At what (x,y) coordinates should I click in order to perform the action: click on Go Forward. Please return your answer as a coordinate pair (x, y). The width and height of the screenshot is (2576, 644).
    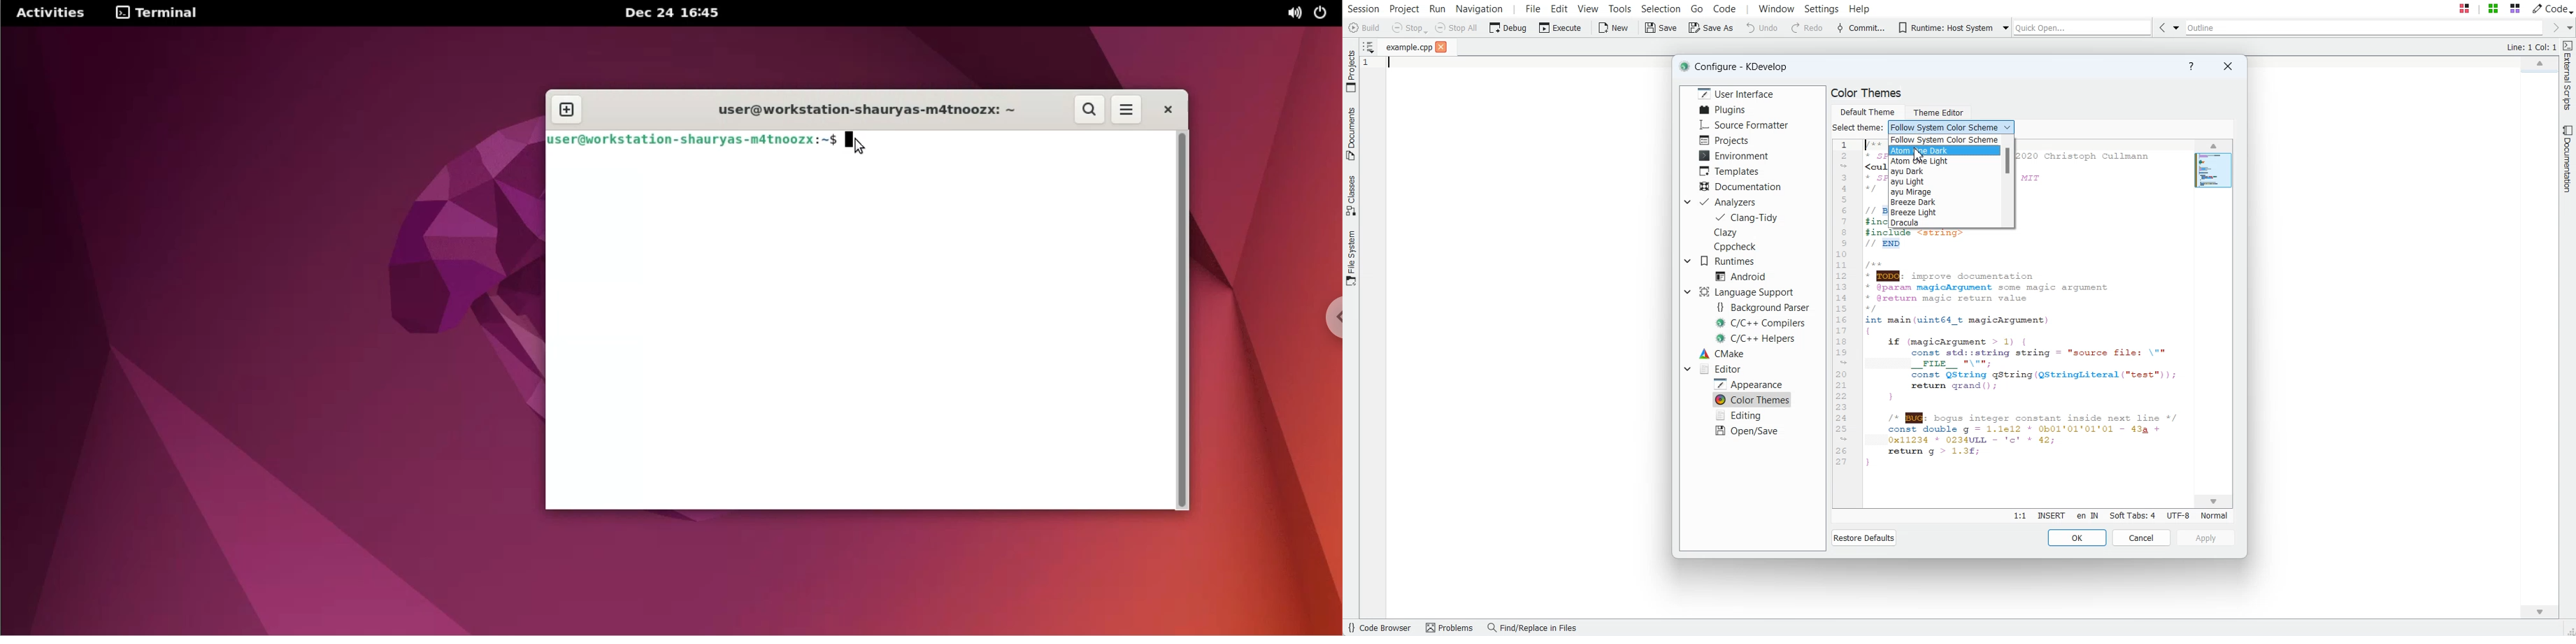
    Looking at the image, I should click on (2553, 28).